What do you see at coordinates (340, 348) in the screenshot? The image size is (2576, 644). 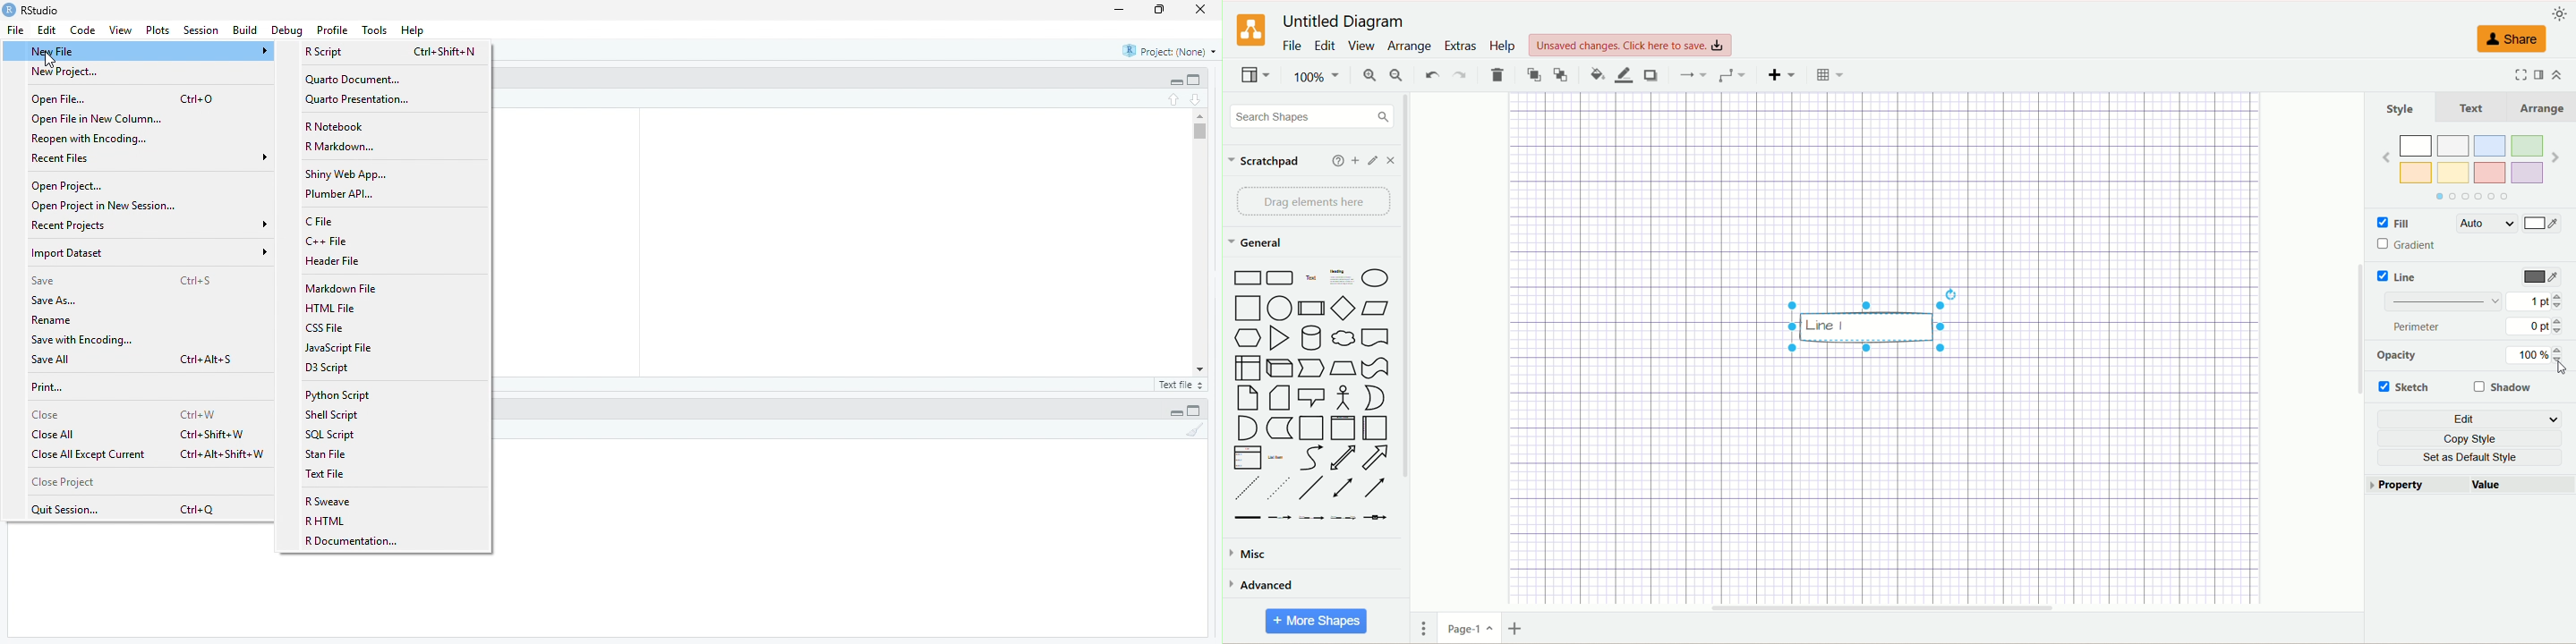 I see `JavaScript File` at bounding box center [340, 348].